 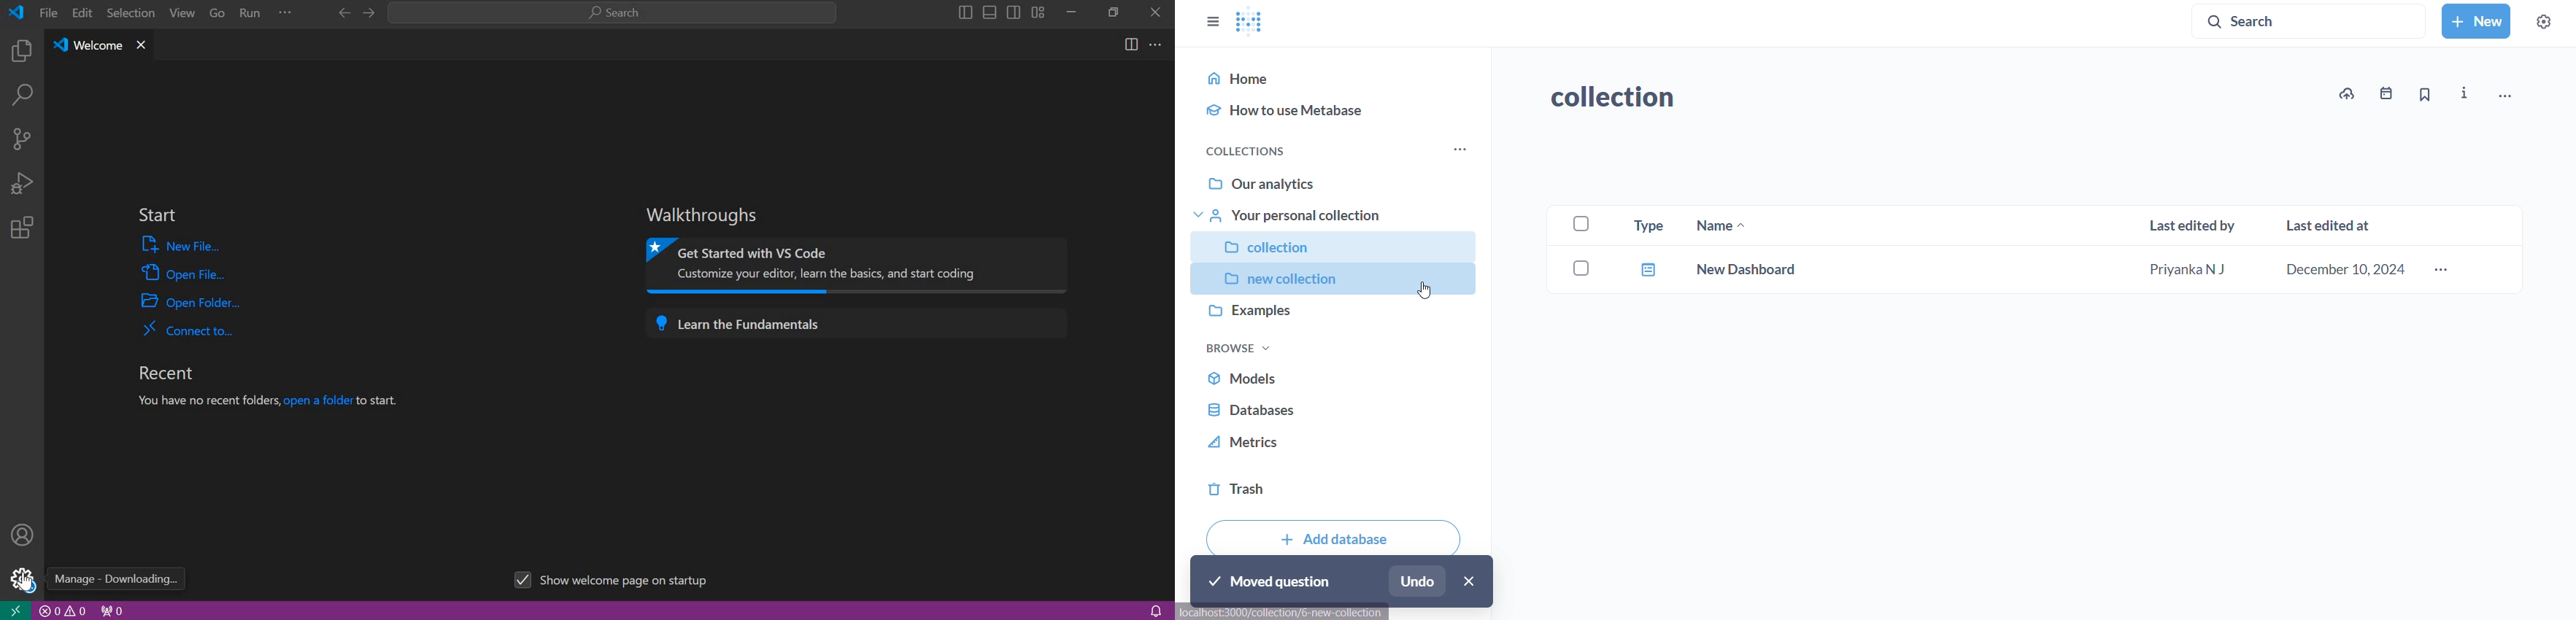 What do you see at coordinates (83, 13) in the screenshot?
I see `edit` at bounding box center [83, 13].